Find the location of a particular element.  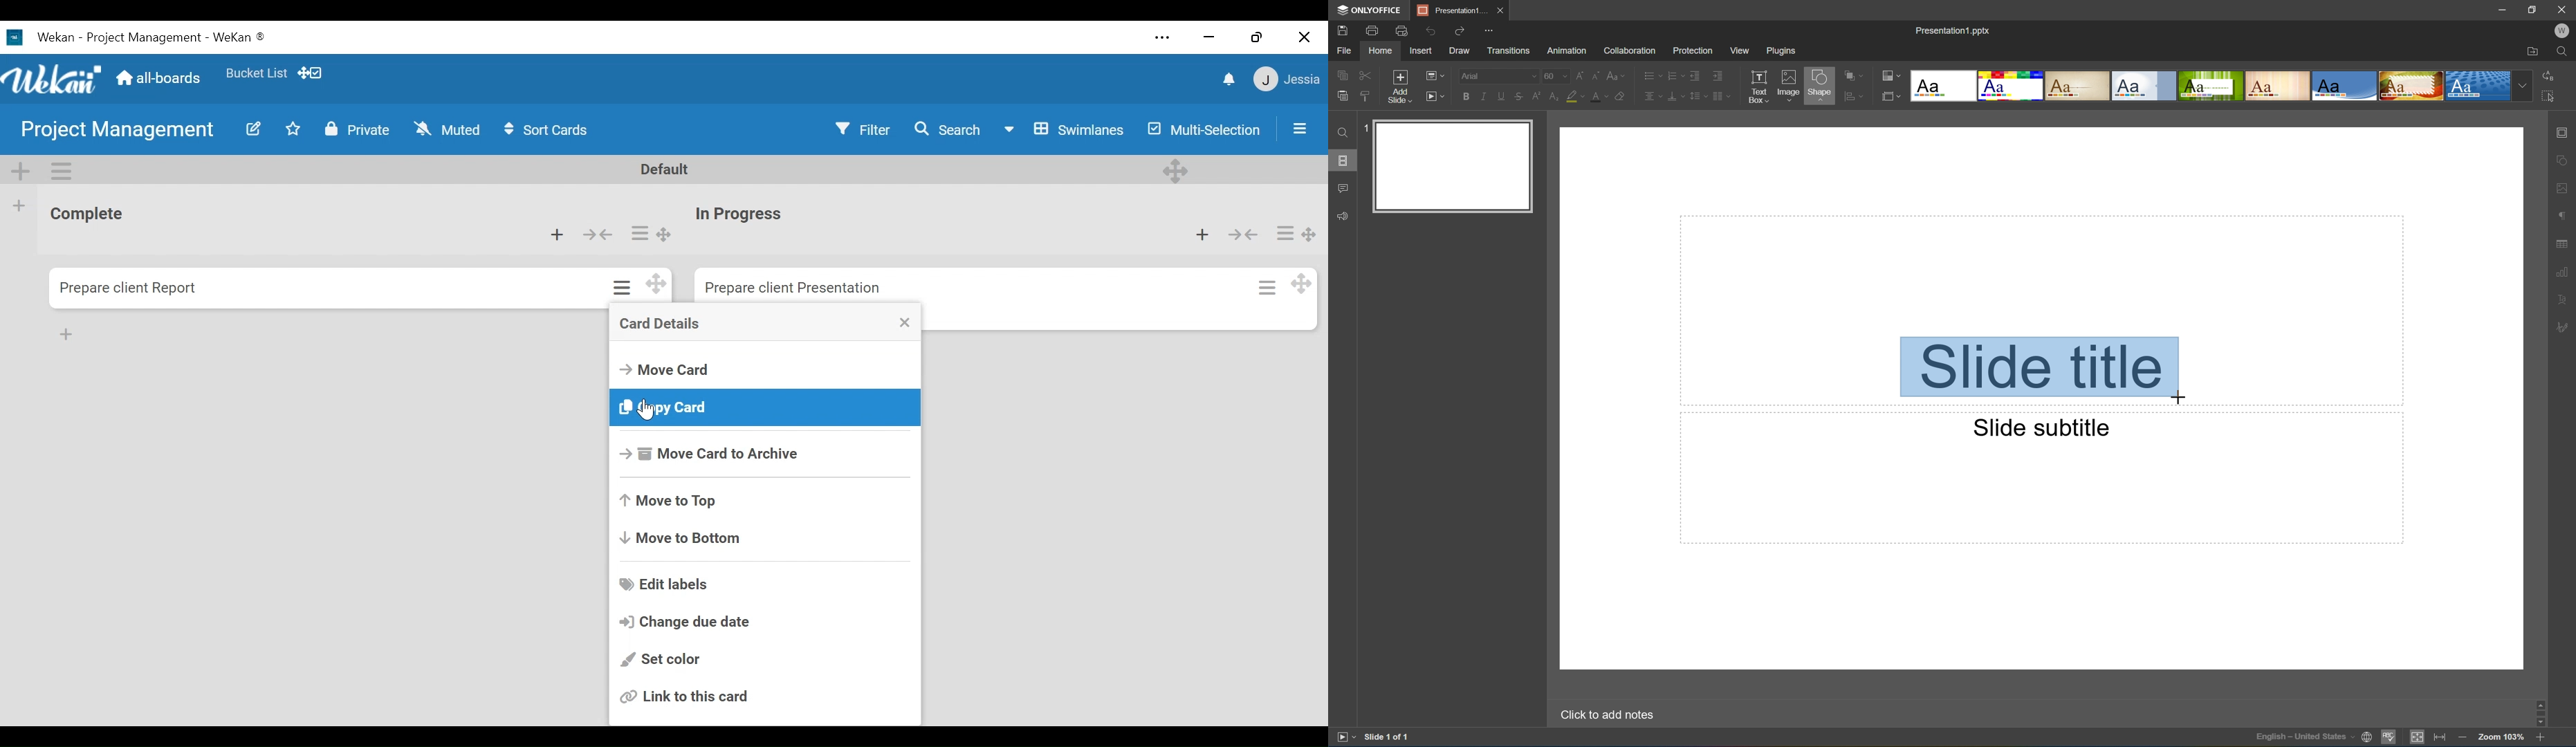

notifications is located at coordinates (1228, 79).